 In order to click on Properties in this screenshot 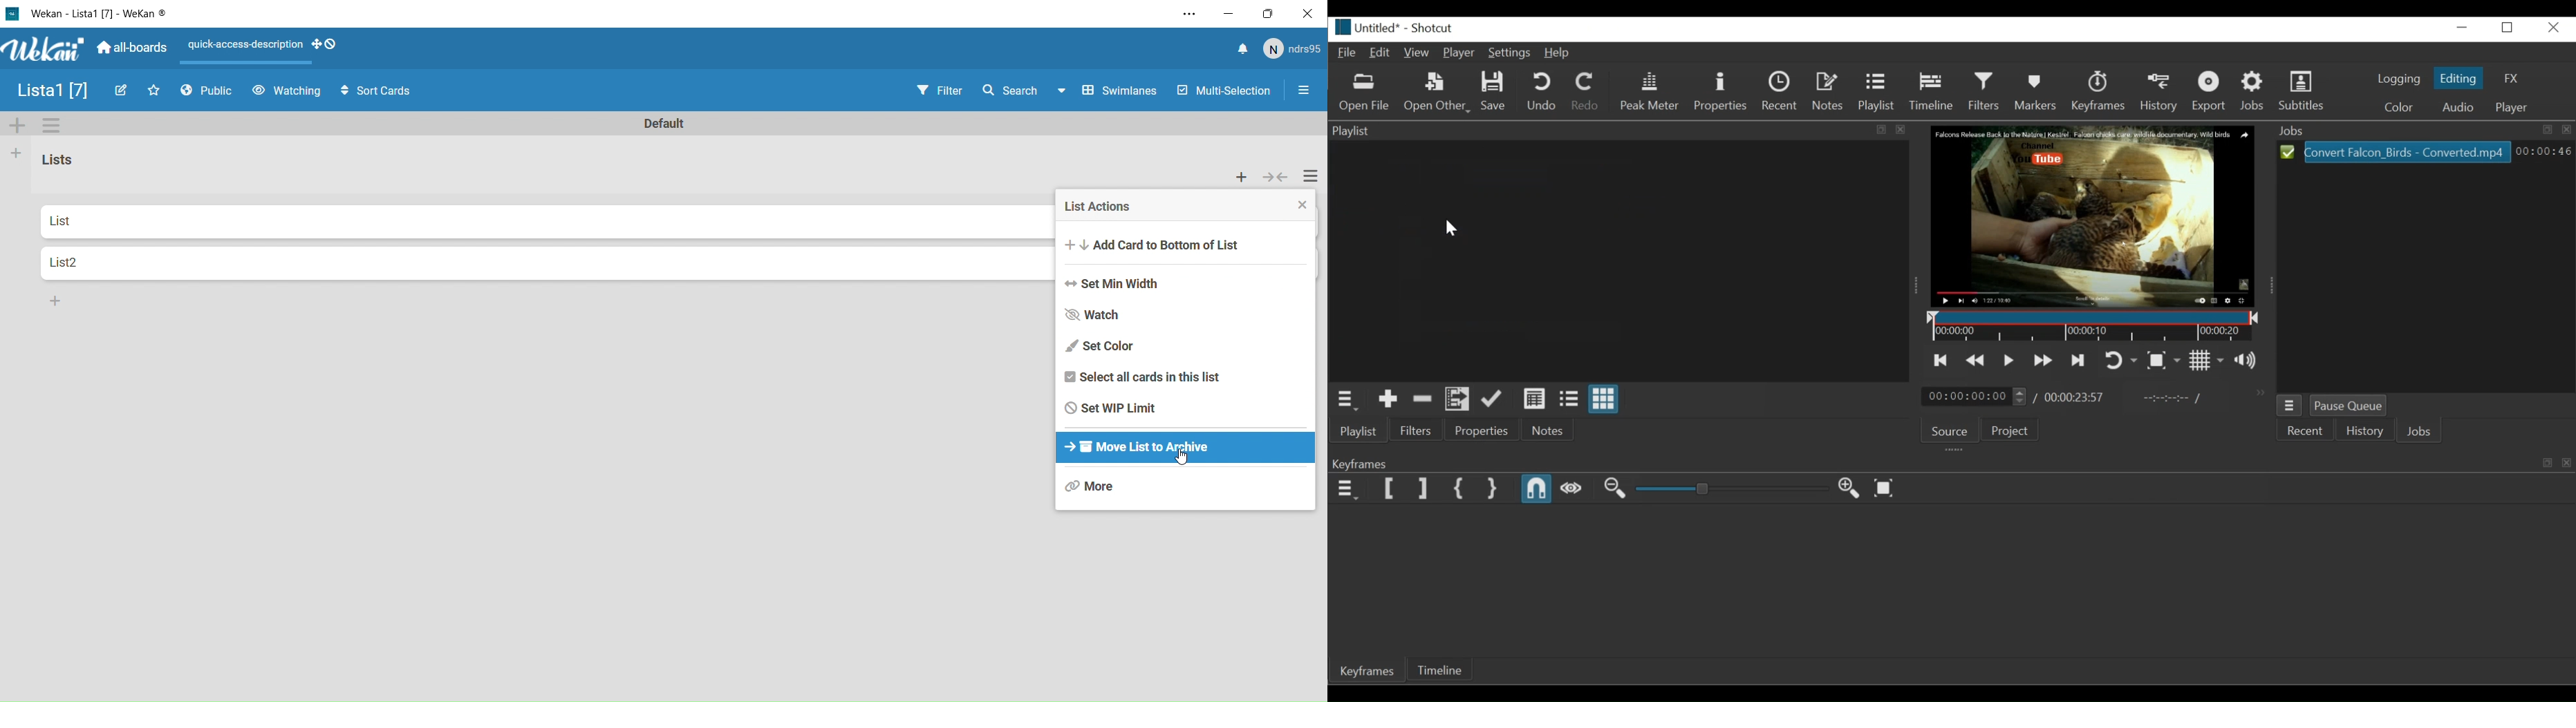, I will do `click(1483, 431)`.